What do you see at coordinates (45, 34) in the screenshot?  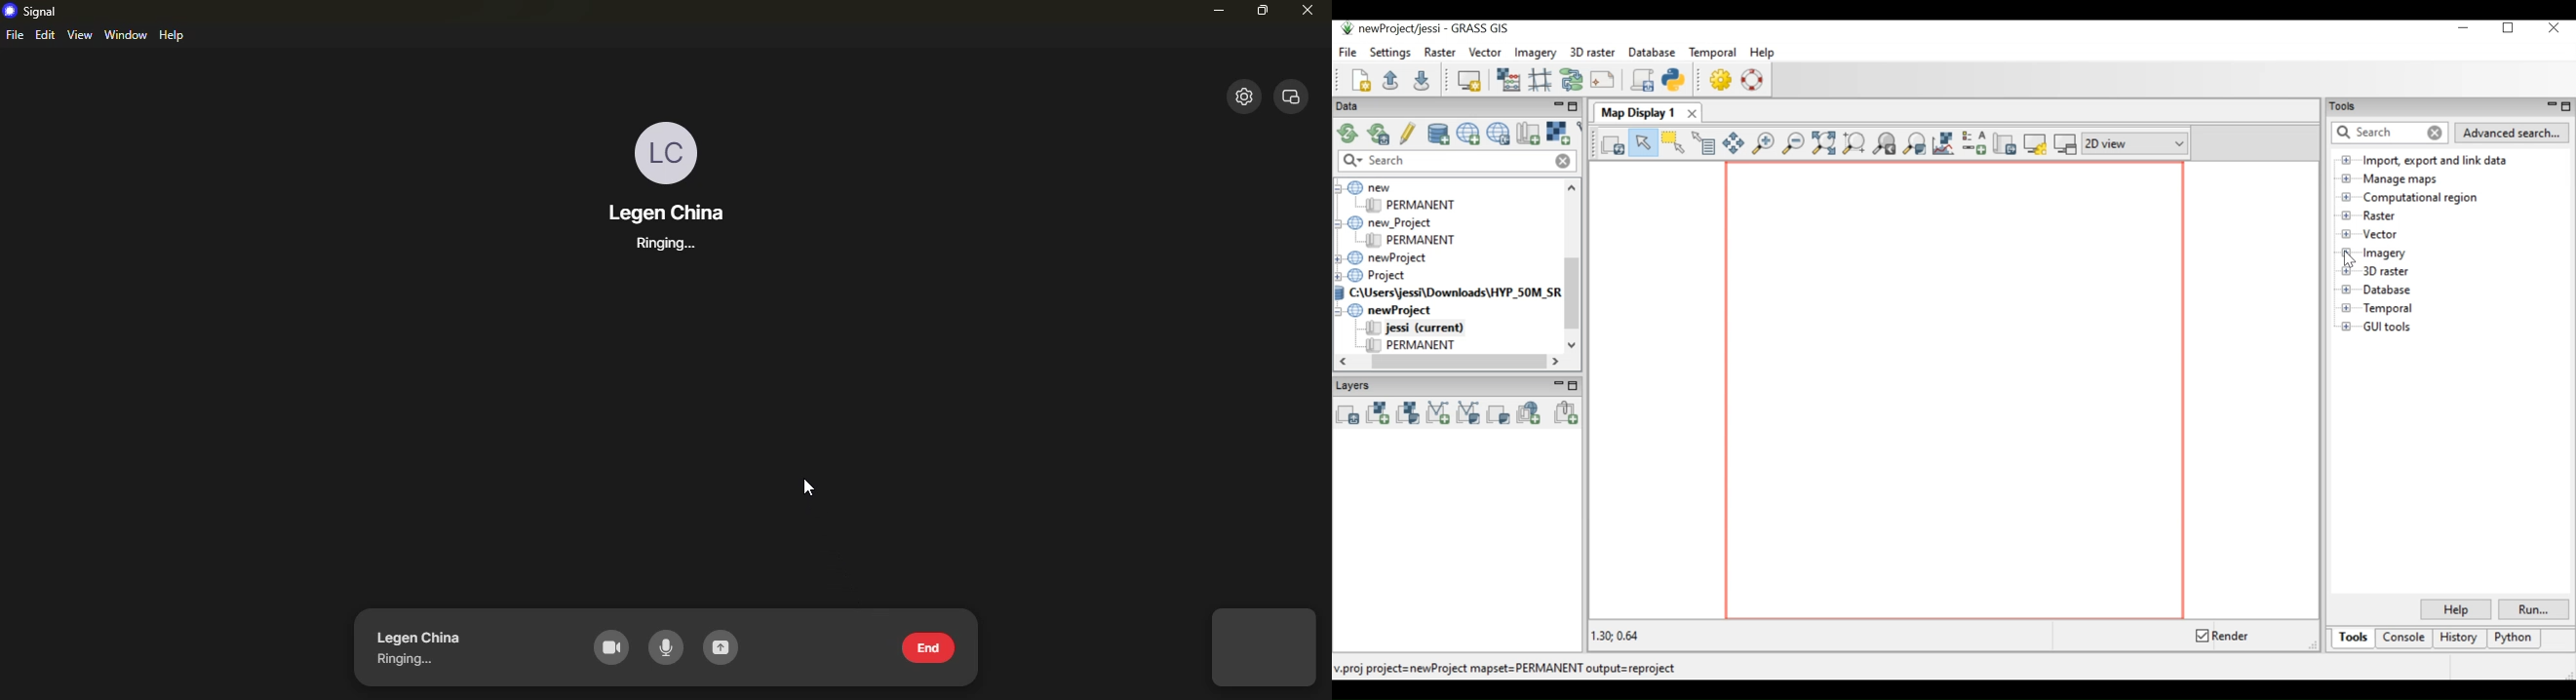 I see `edit` at bounding box center [45, 34].